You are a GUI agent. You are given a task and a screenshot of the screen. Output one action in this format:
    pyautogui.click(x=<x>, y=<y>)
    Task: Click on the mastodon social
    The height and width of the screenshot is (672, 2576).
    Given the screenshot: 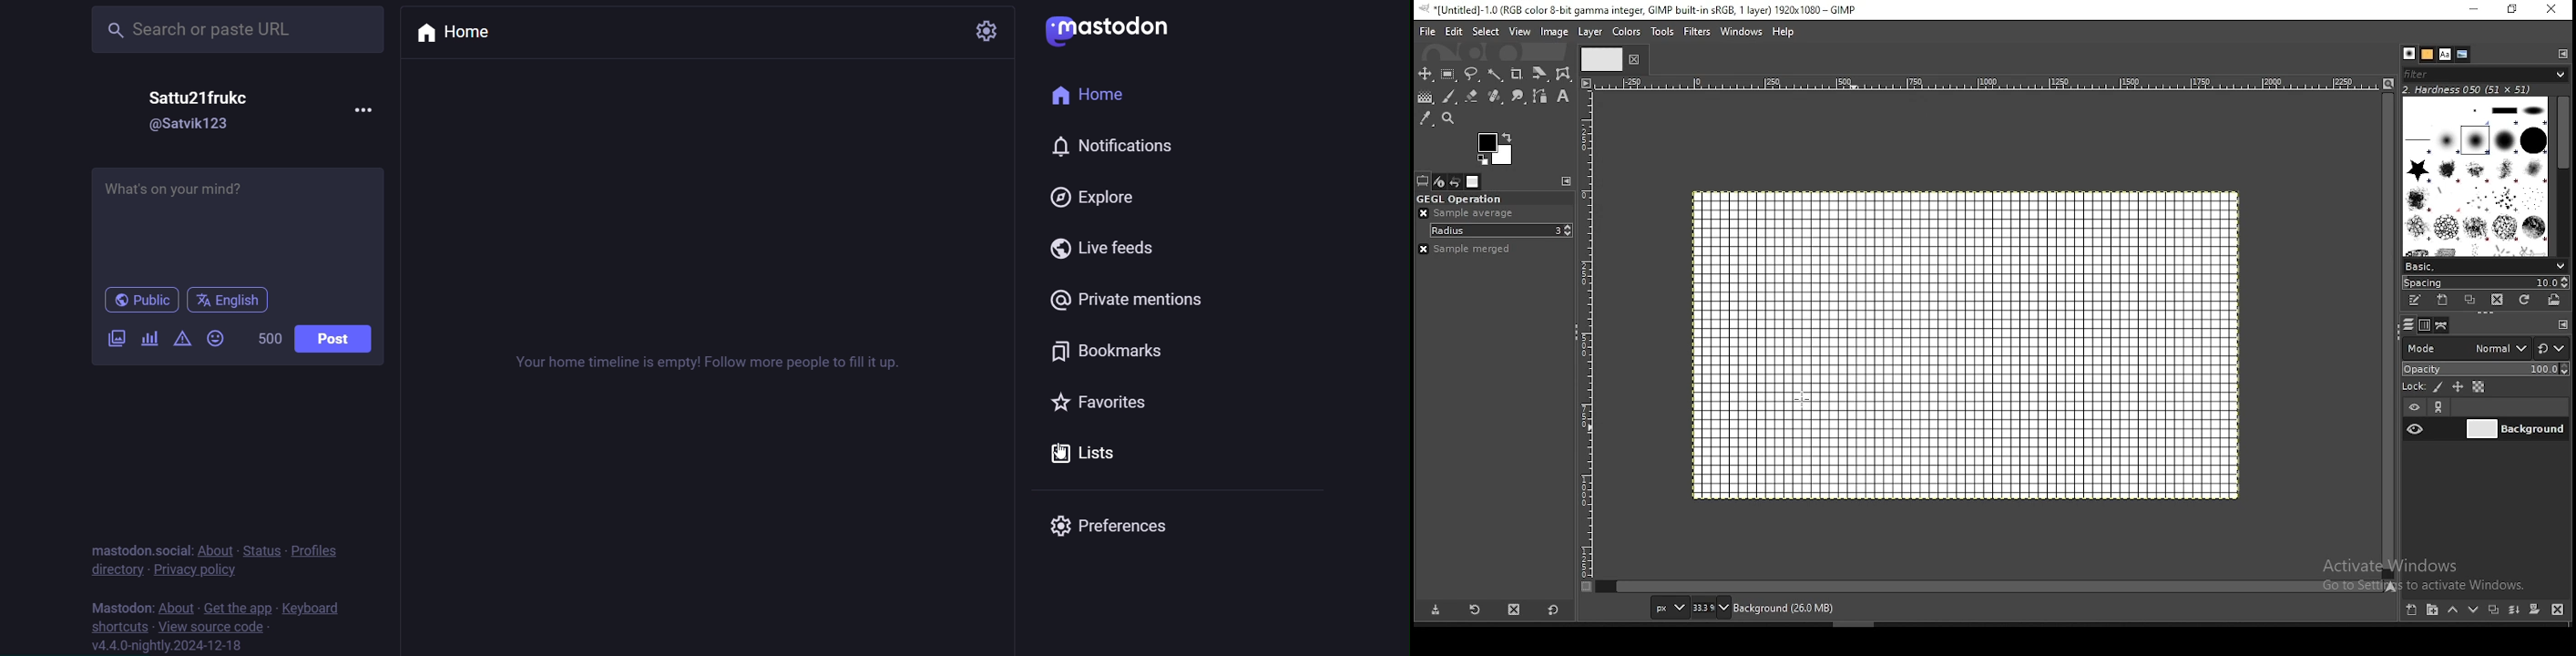 What is the action you would take?
    pyautogui.click(x=137, y=547)
    